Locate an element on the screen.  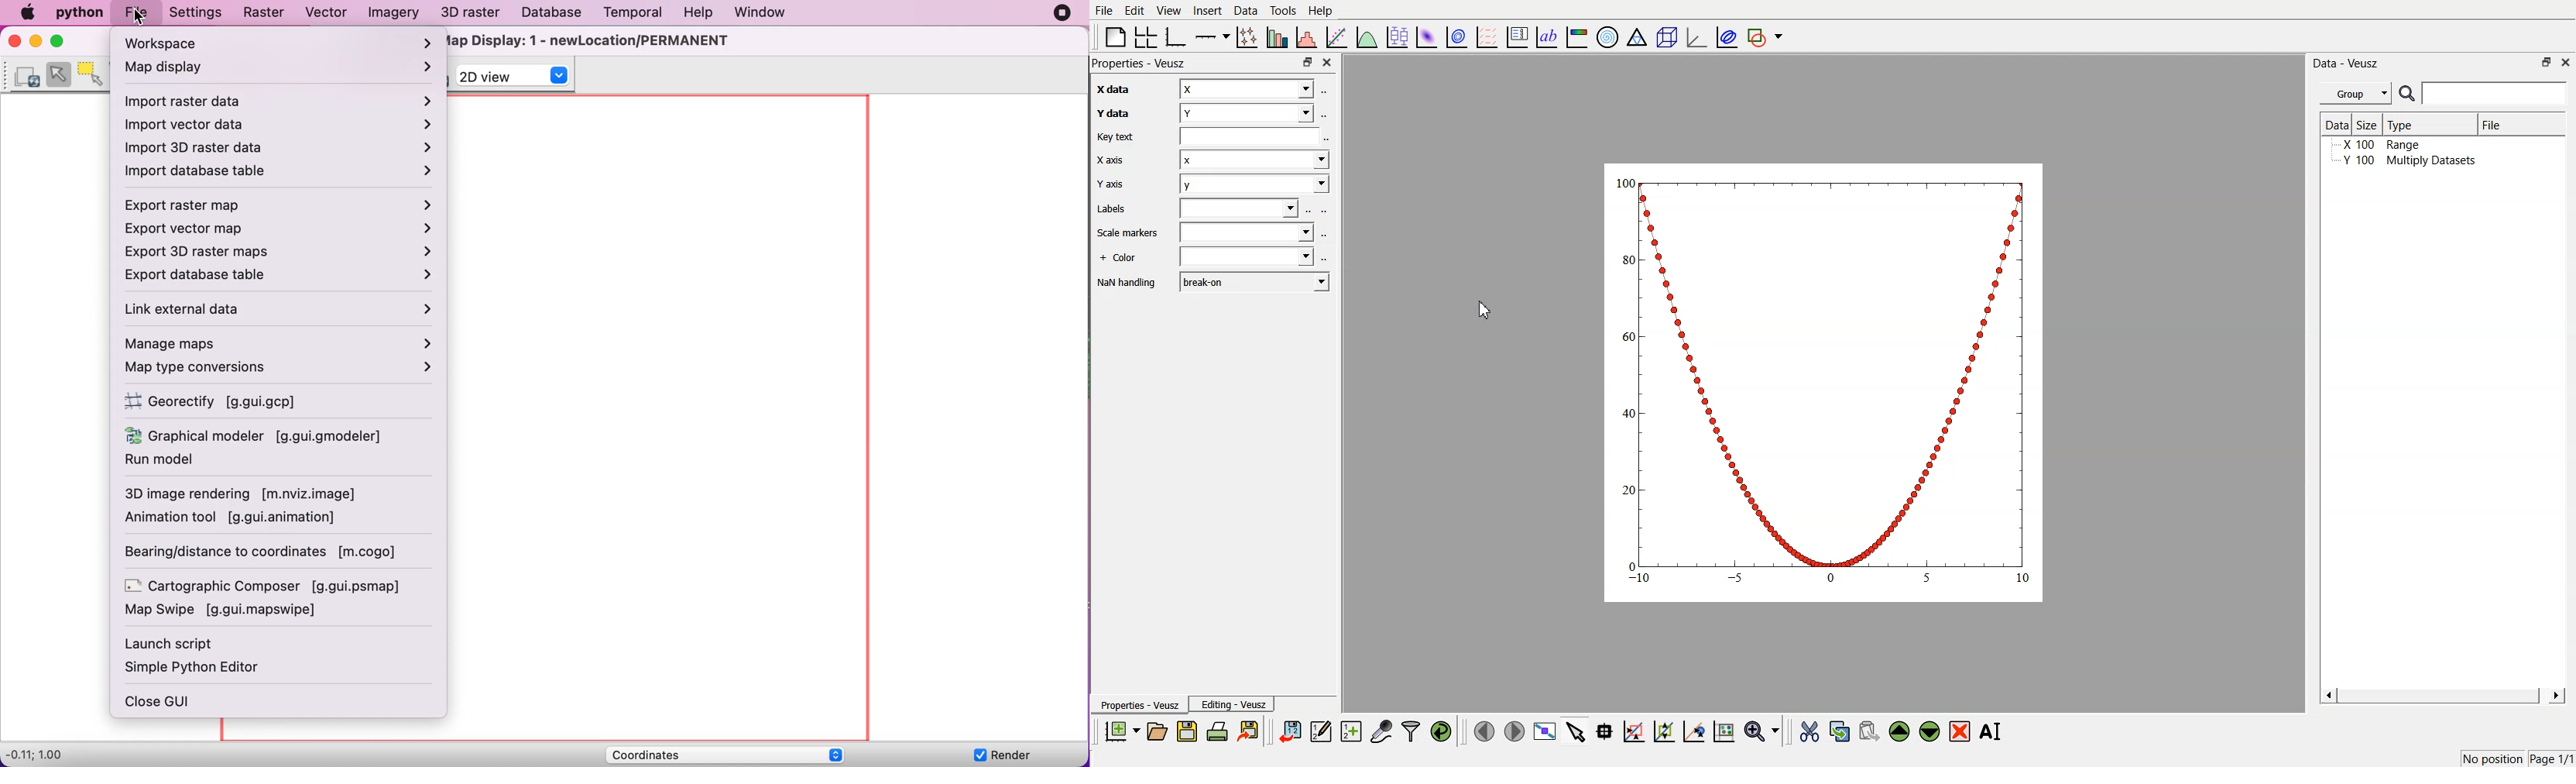
filters is located at coordinates (1409, 731).